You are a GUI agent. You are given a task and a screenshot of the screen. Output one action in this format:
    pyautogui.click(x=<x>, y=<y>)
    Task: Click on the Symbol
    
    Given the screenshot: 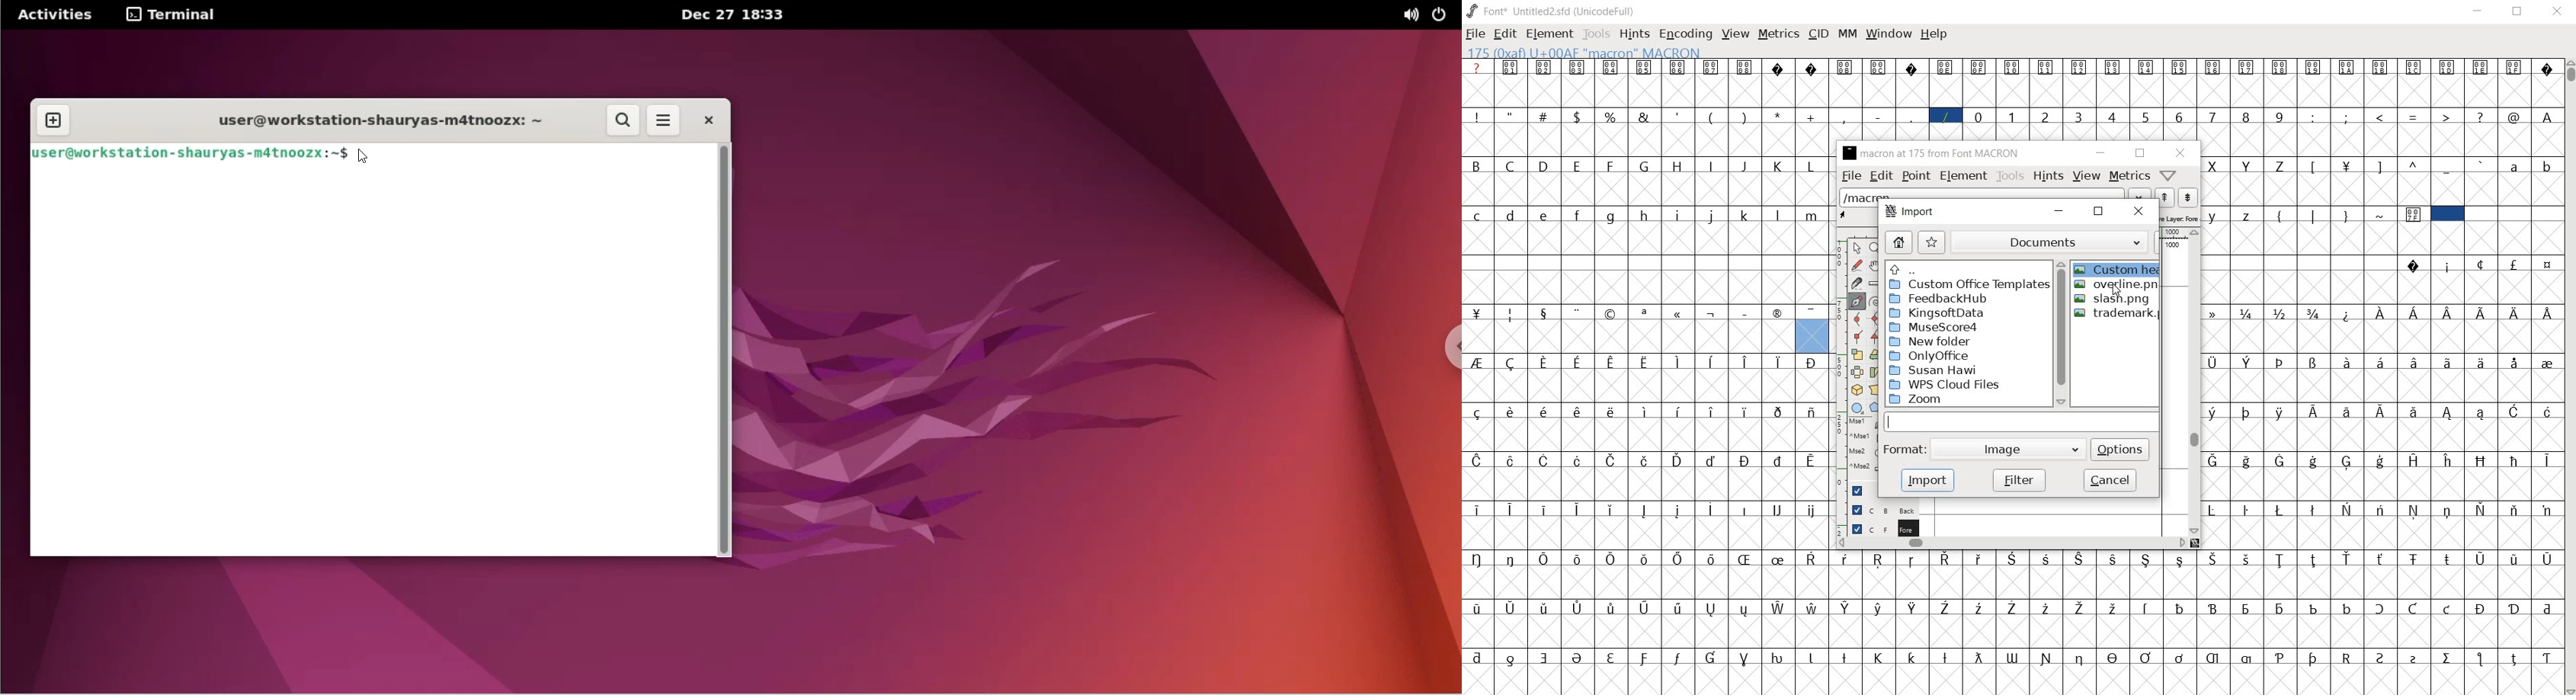 What is the action you would take?
    pyautogui.click(x=2315, y=559)
    